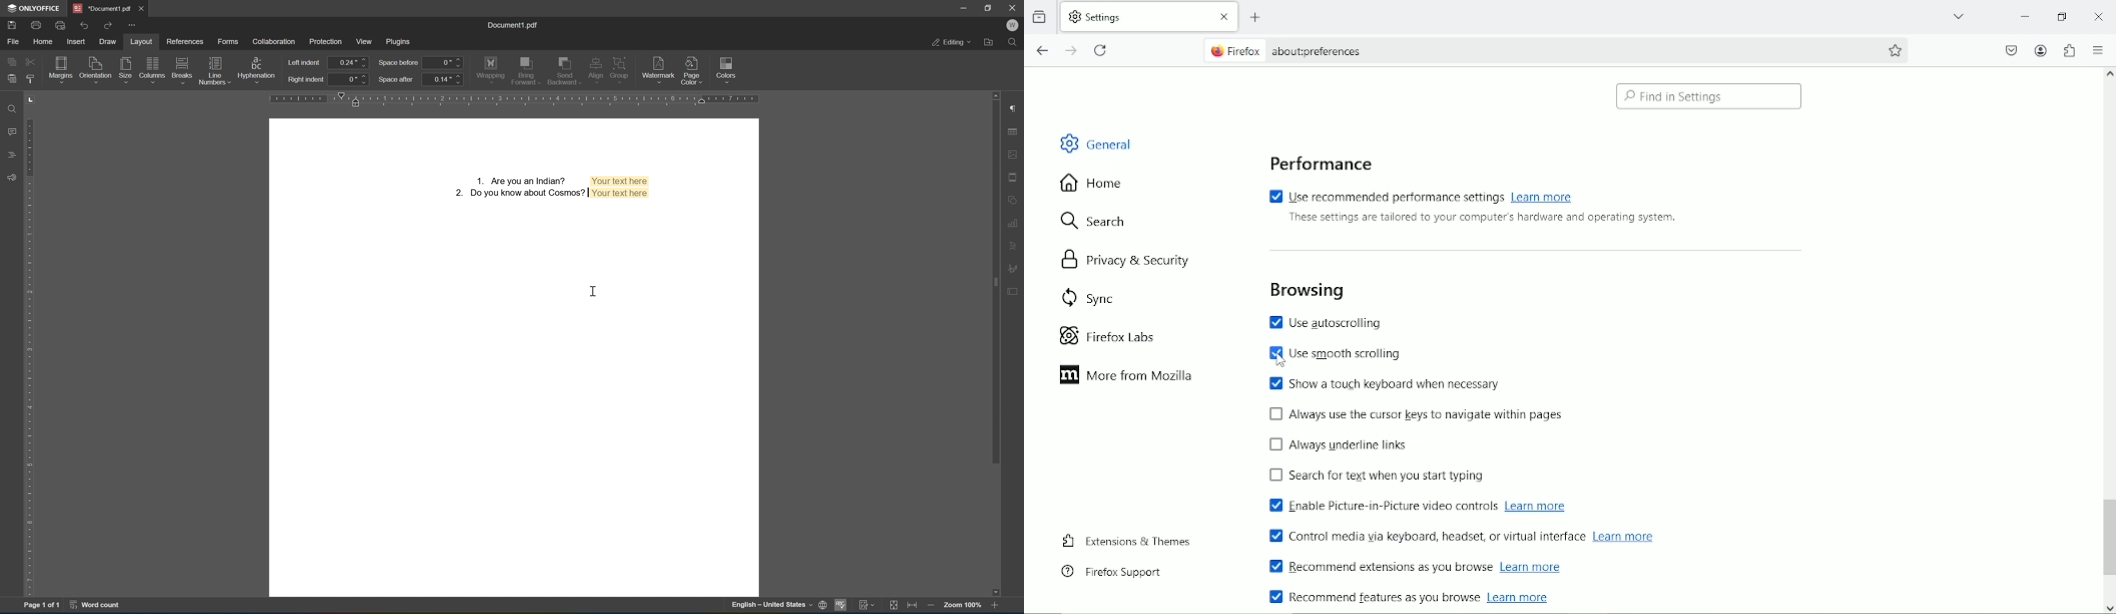  What do you see at coordinates (2011, 49) in the screenshot?
I see `save to pocket` at bounding box center [2011, 49].